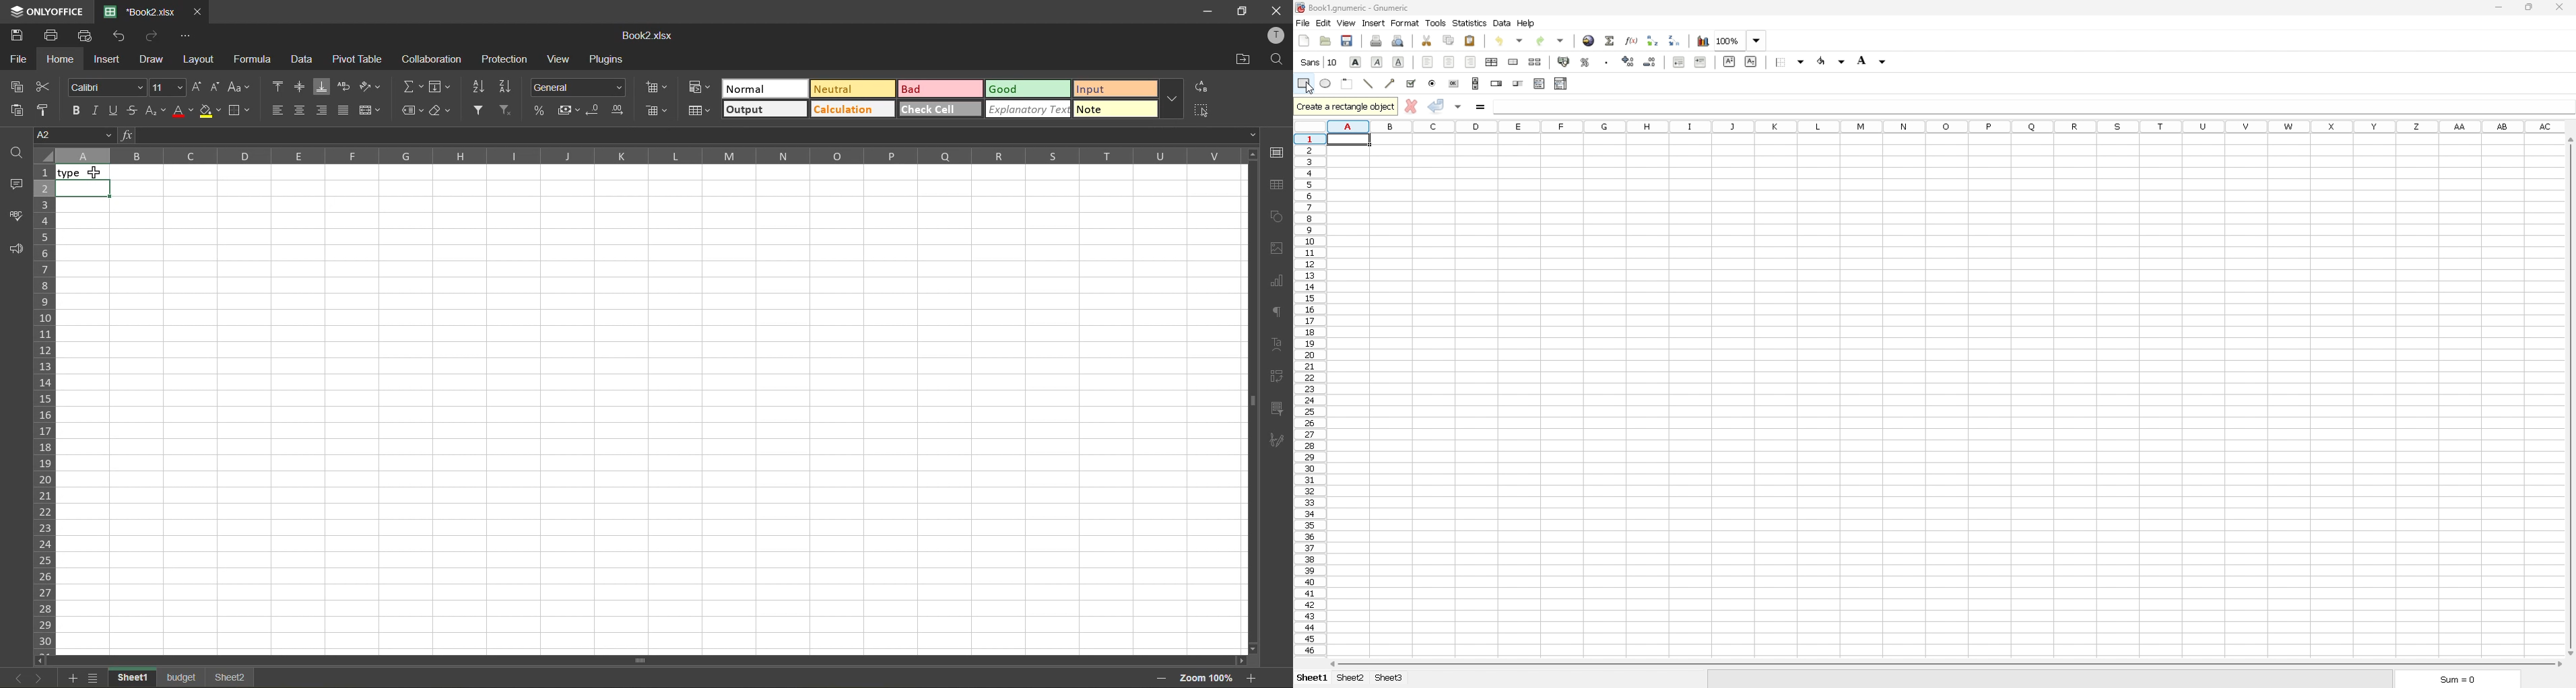  Describe the element at coordinates (1278, 185) in the screenshot. I see `table` at that location.